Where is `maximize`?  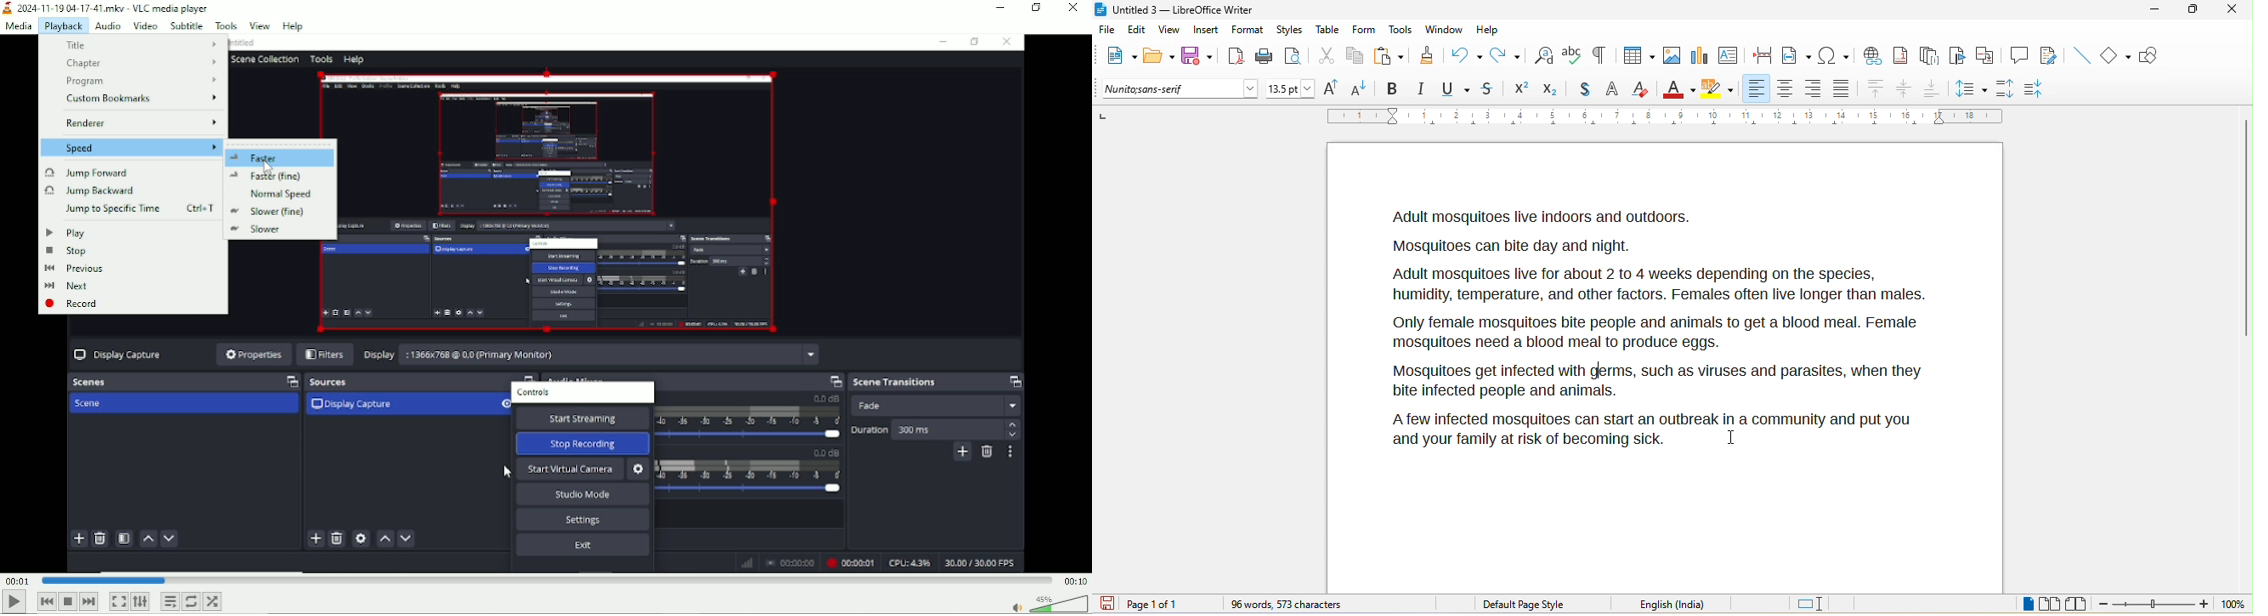
maximize is located at coordinates (2196, 13).